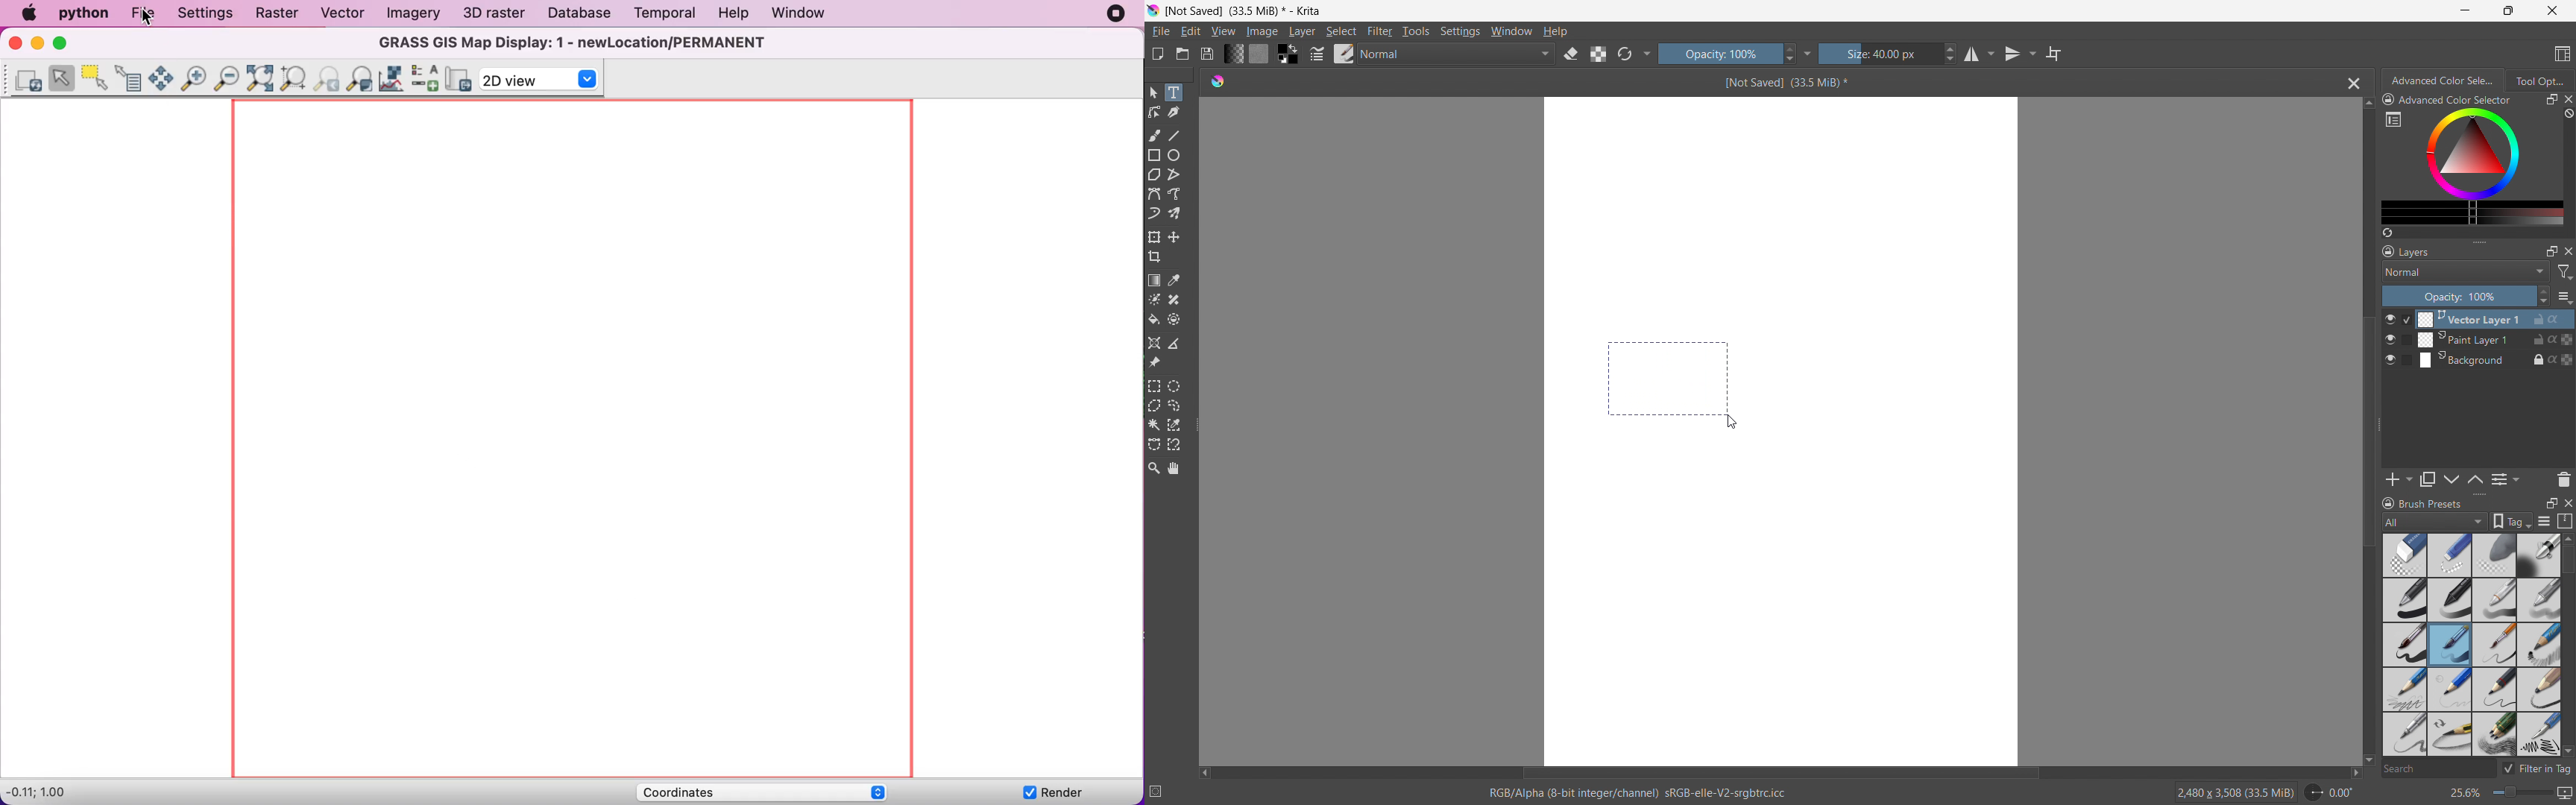  Describe the element at coordinates (2235, 792) in the screenshot. I see `2480 X 3508 (33.5 MiB)` at that location.